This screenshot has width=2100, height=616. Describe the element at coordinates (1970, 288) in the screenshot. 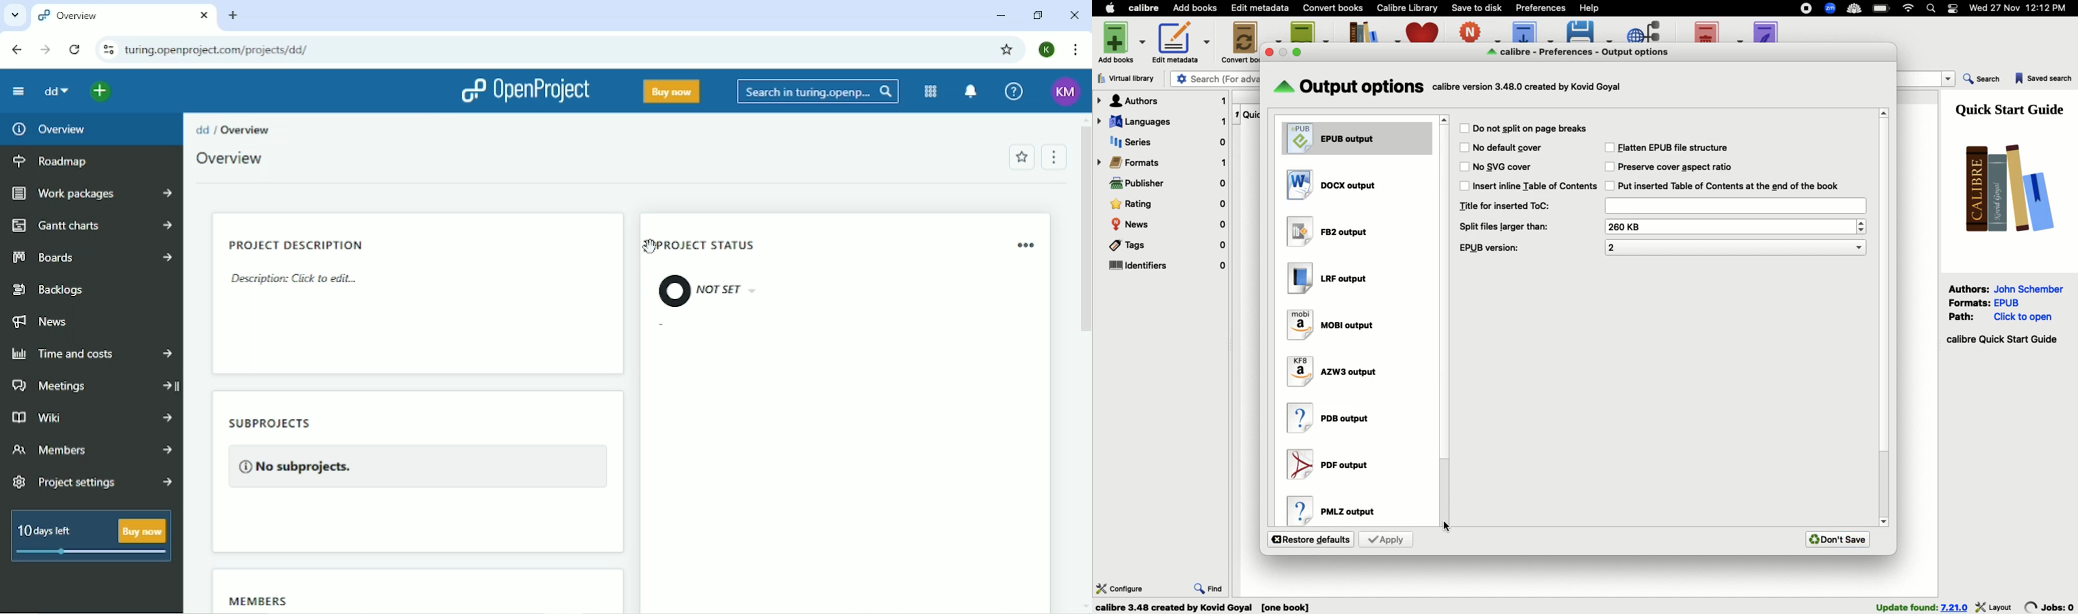

I see `Authors` at that location.